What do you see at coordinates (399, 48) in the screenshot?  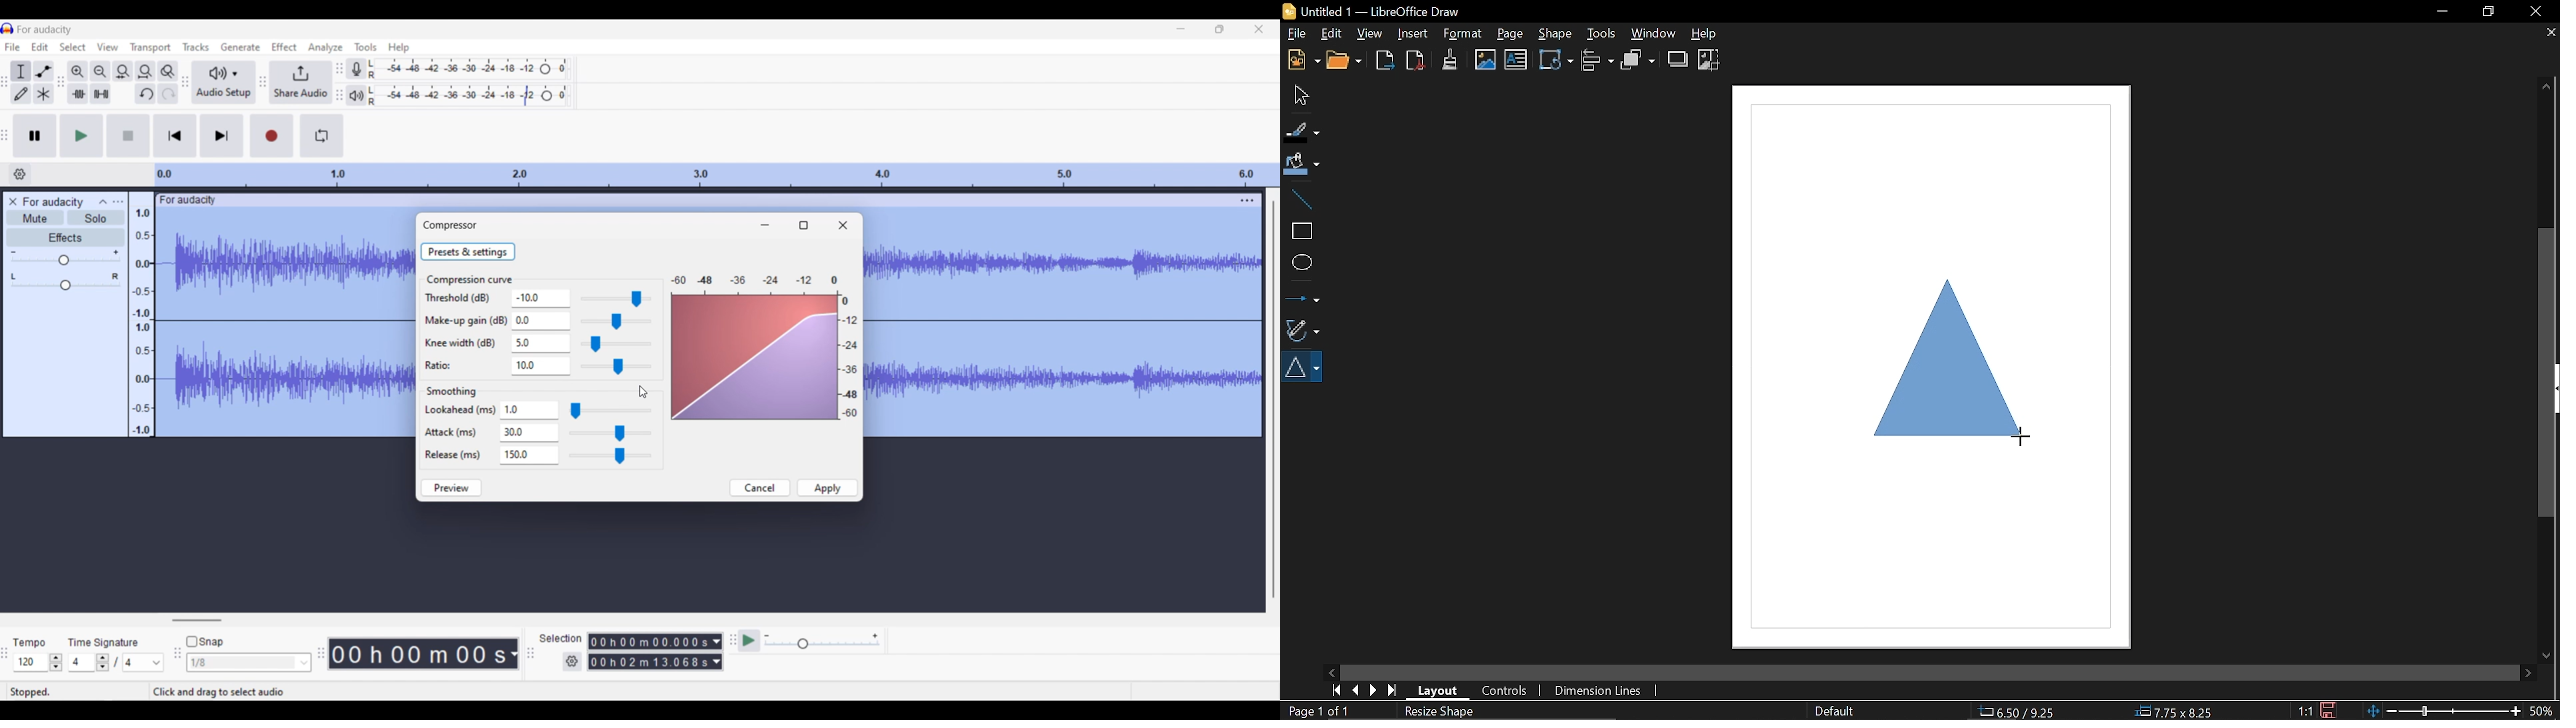 I see `Help` at bounding box center [399, 48].